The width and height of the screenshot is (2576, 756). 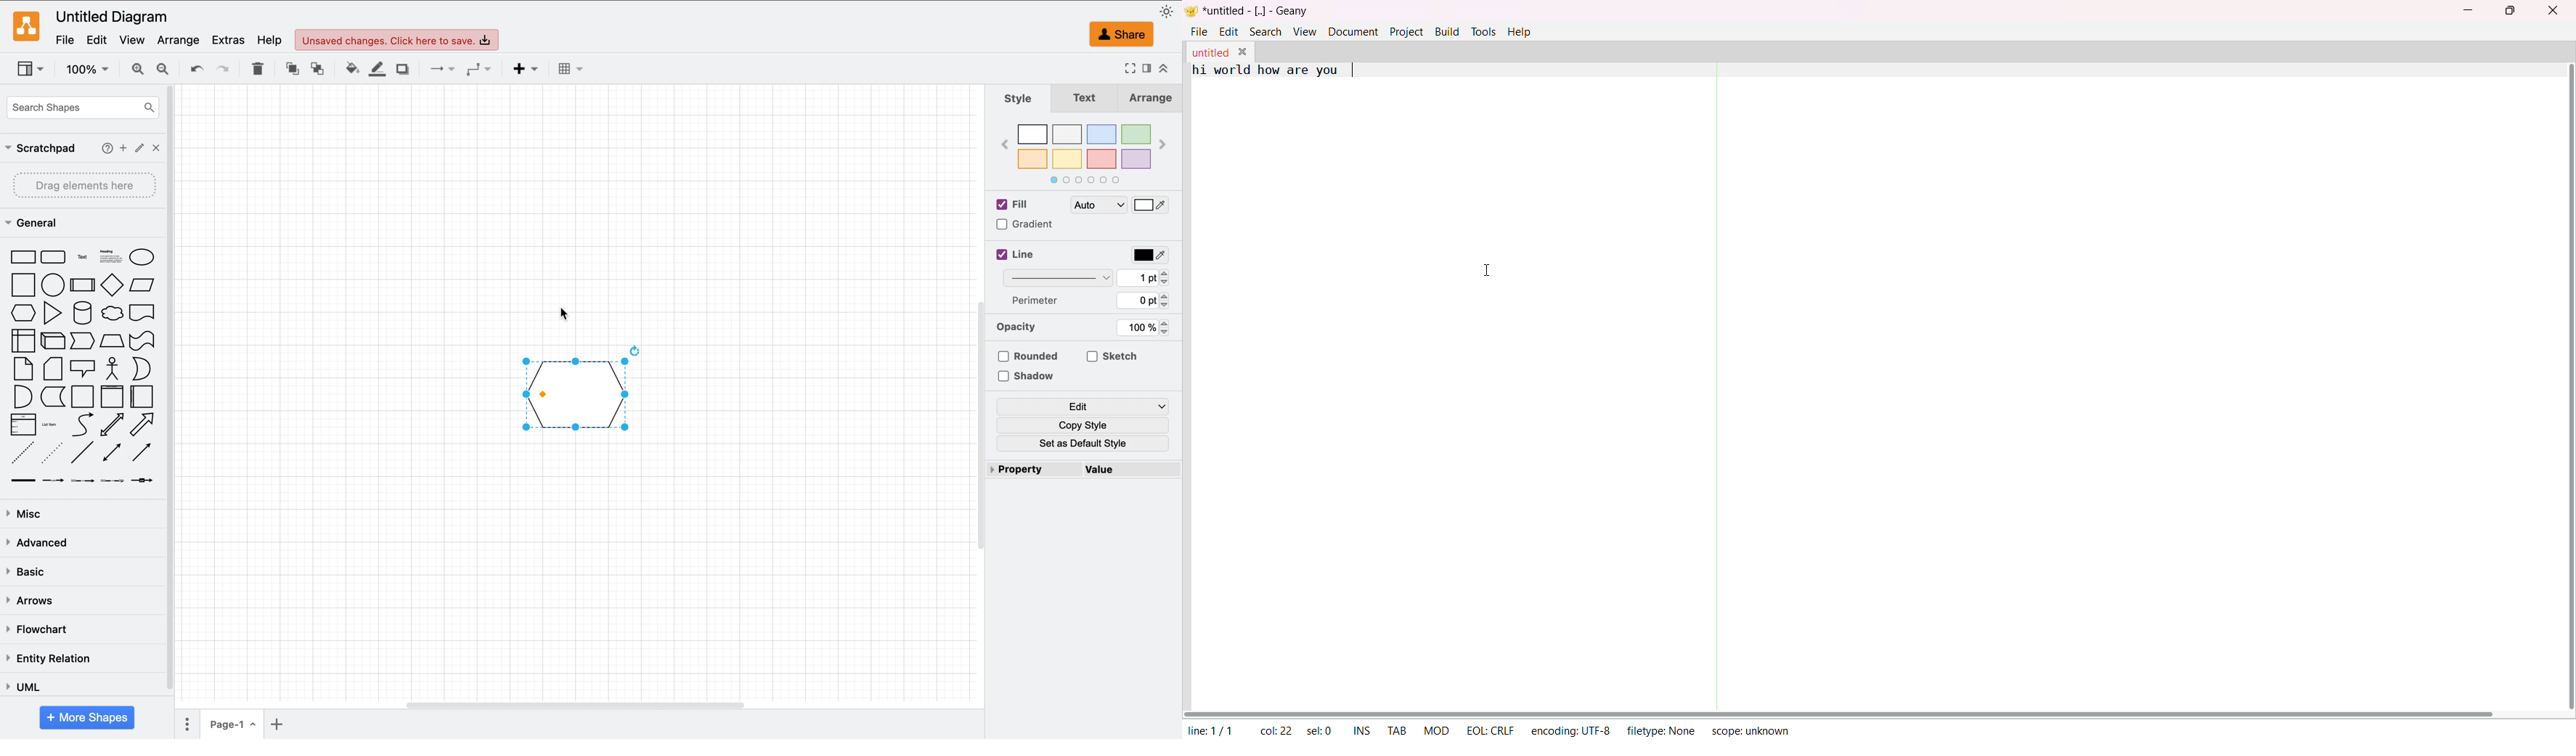 What do you see at coordinates (32, 70) in the screenshot?
I see `view` at bounding box center [32, 70].